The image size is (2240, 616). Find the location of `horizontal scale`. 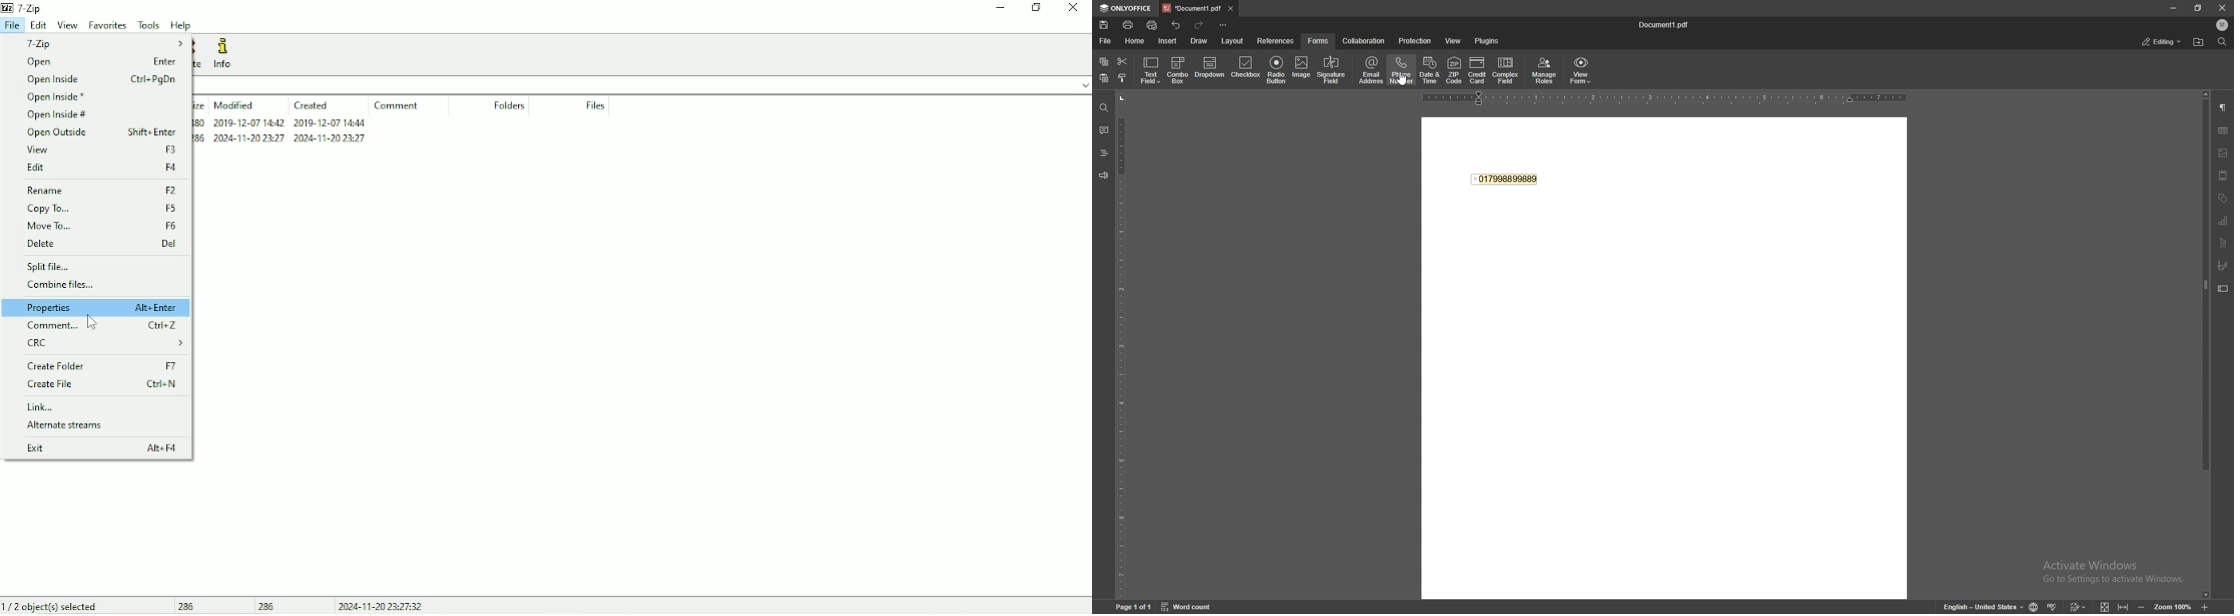

horizontal scale is located at coordinates (1665, 98).